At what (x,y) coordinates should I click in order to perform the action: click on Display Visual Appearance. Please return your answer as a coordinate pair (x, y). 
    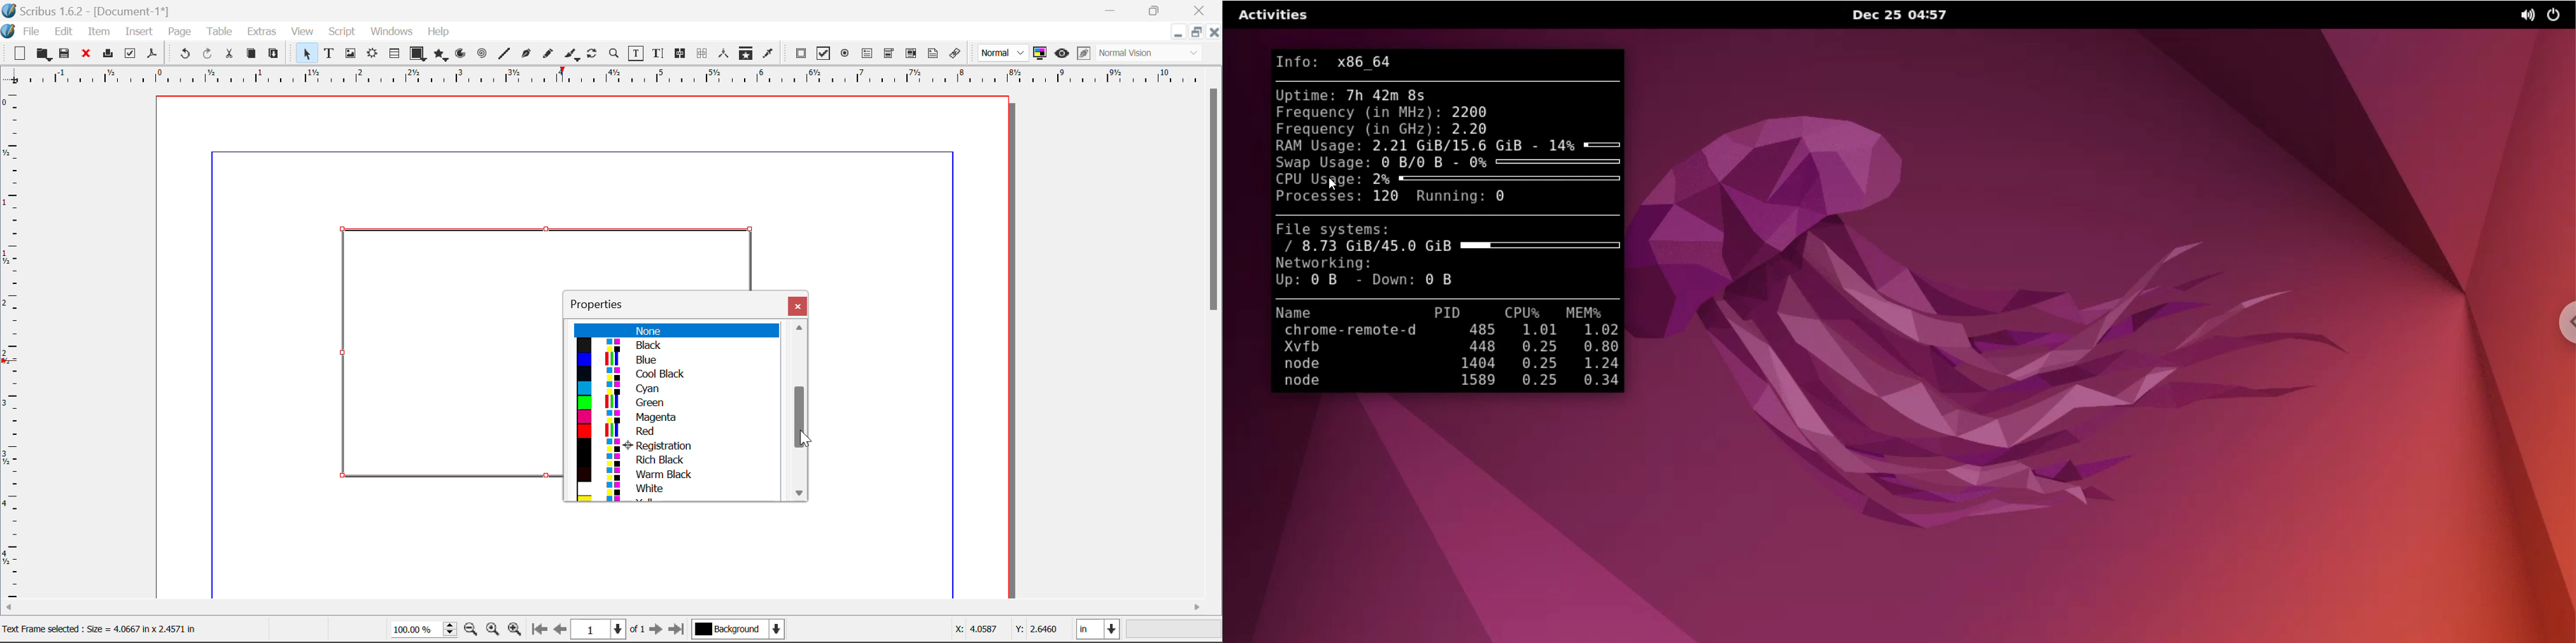
    Looking at the image, I should click on (1154, 53).